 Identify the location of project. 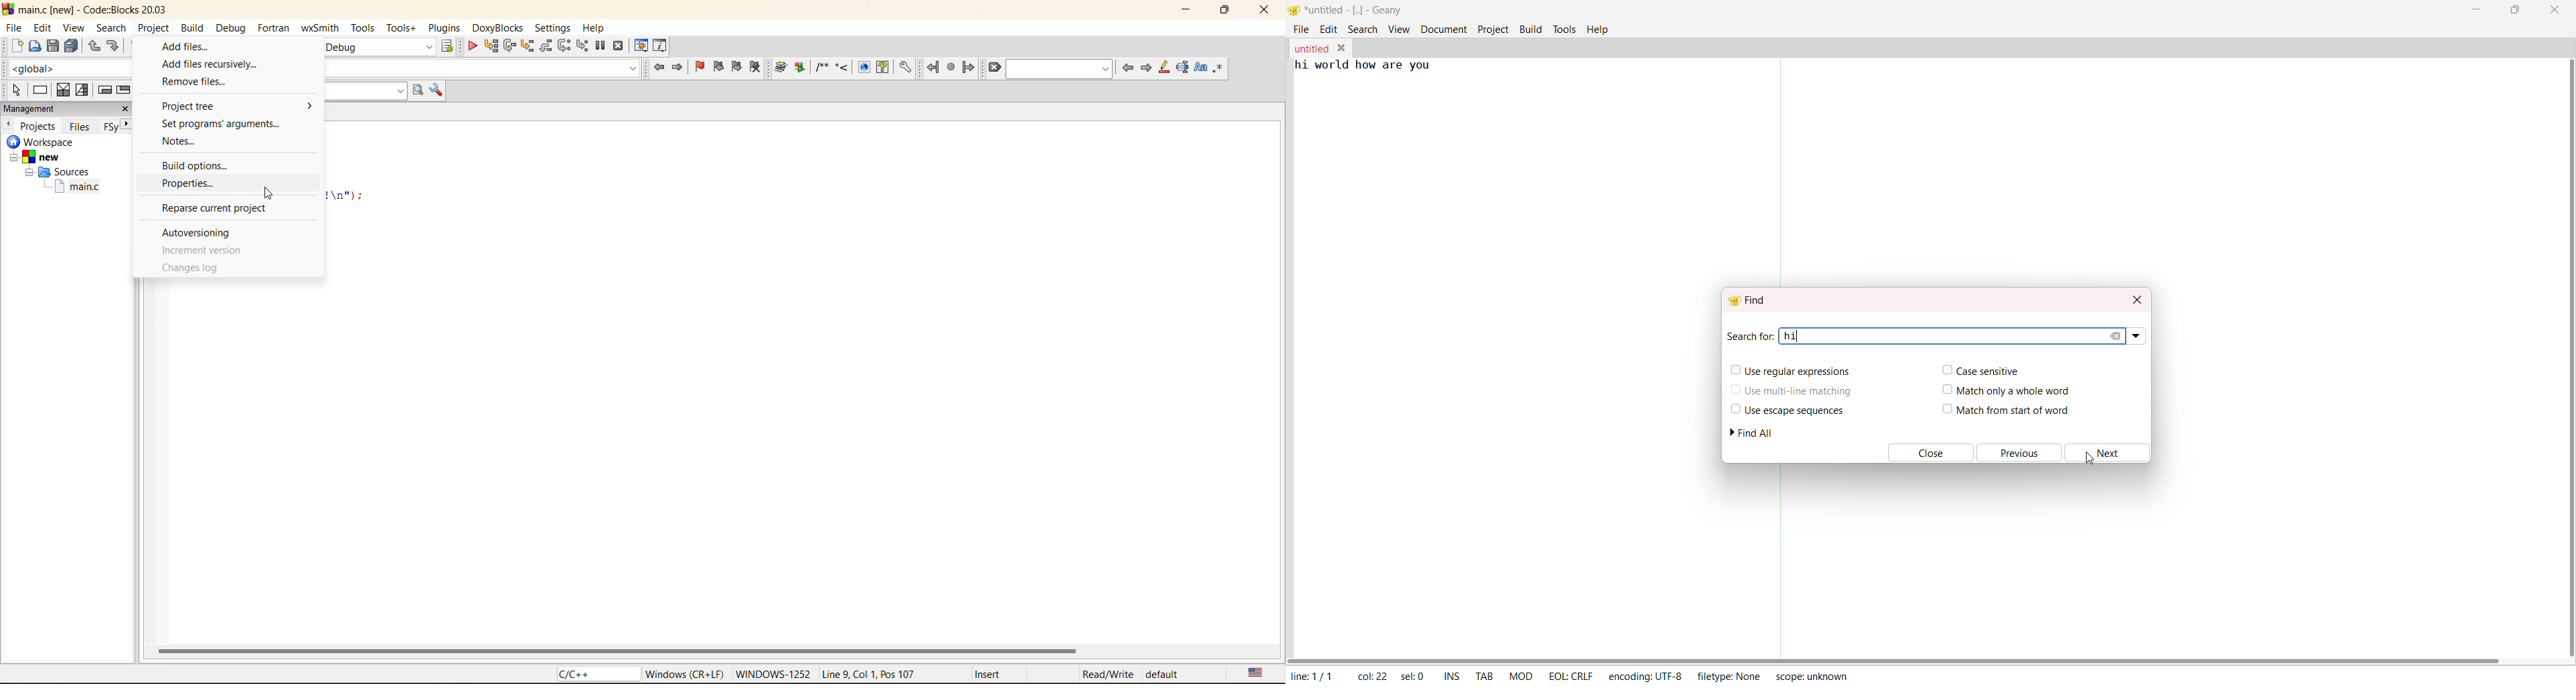
(155, 26).